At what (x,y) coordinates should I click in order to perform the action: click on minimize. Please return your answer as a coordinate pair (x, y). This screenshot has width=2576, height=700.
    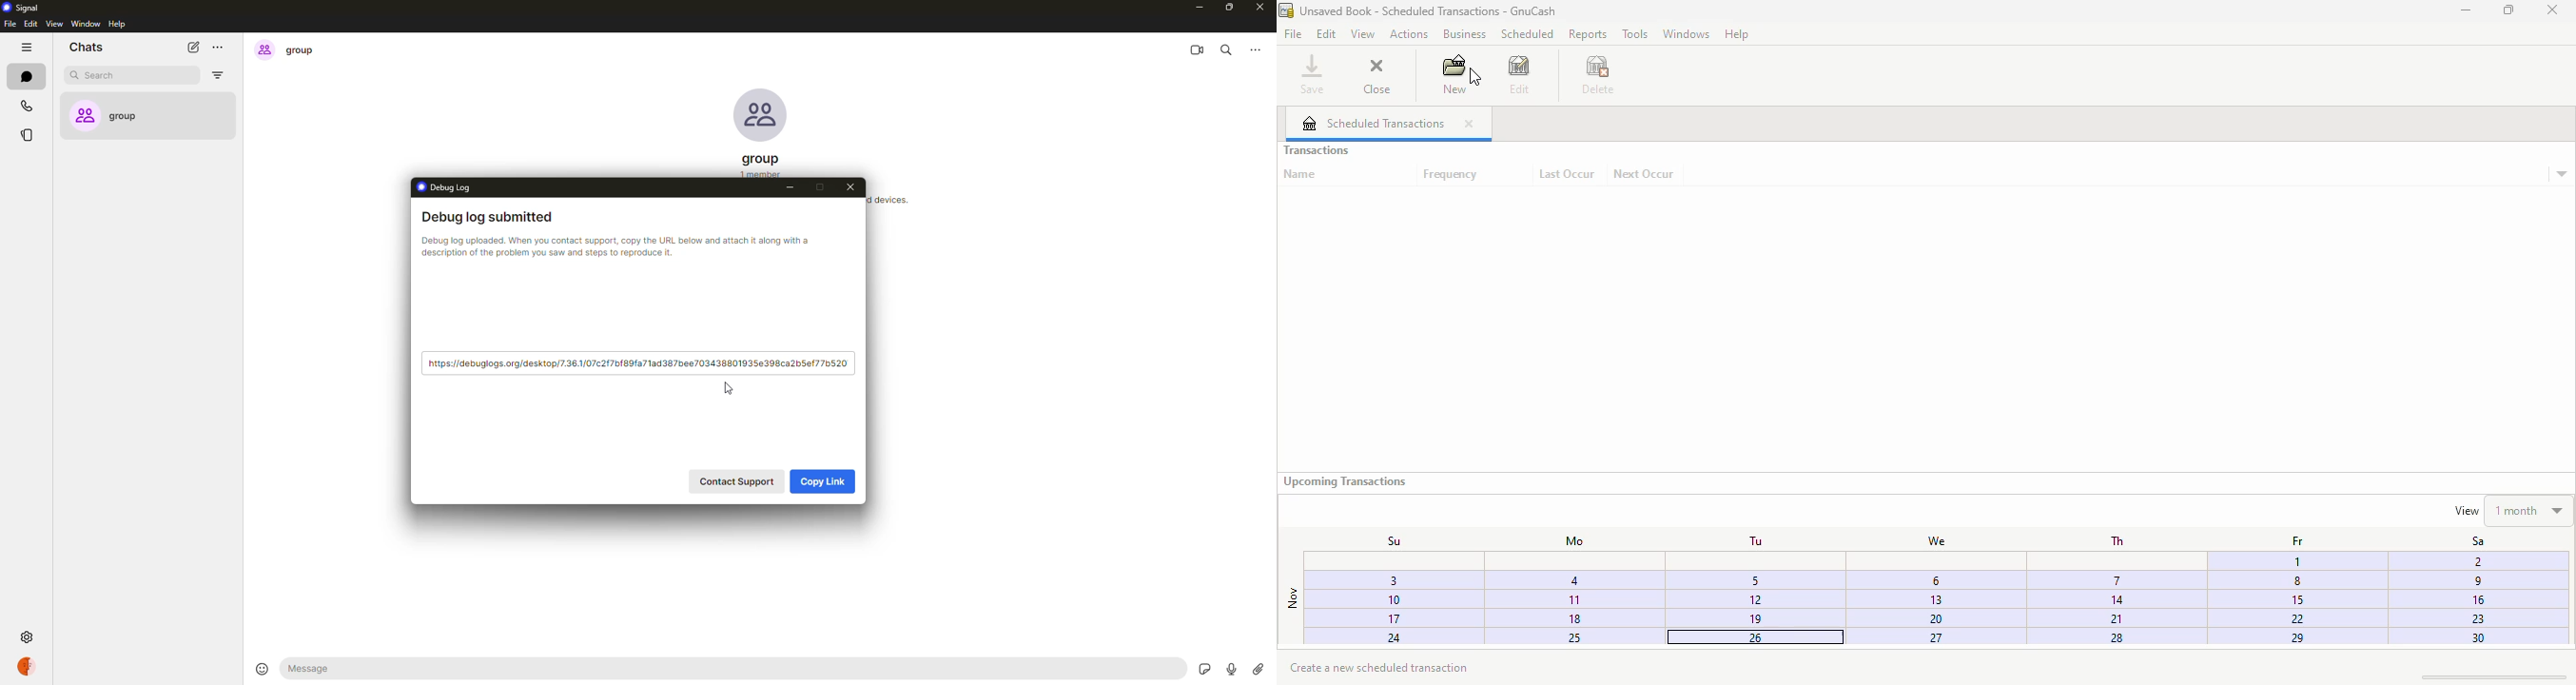
    Looking at the image, I should click on (790, 188).